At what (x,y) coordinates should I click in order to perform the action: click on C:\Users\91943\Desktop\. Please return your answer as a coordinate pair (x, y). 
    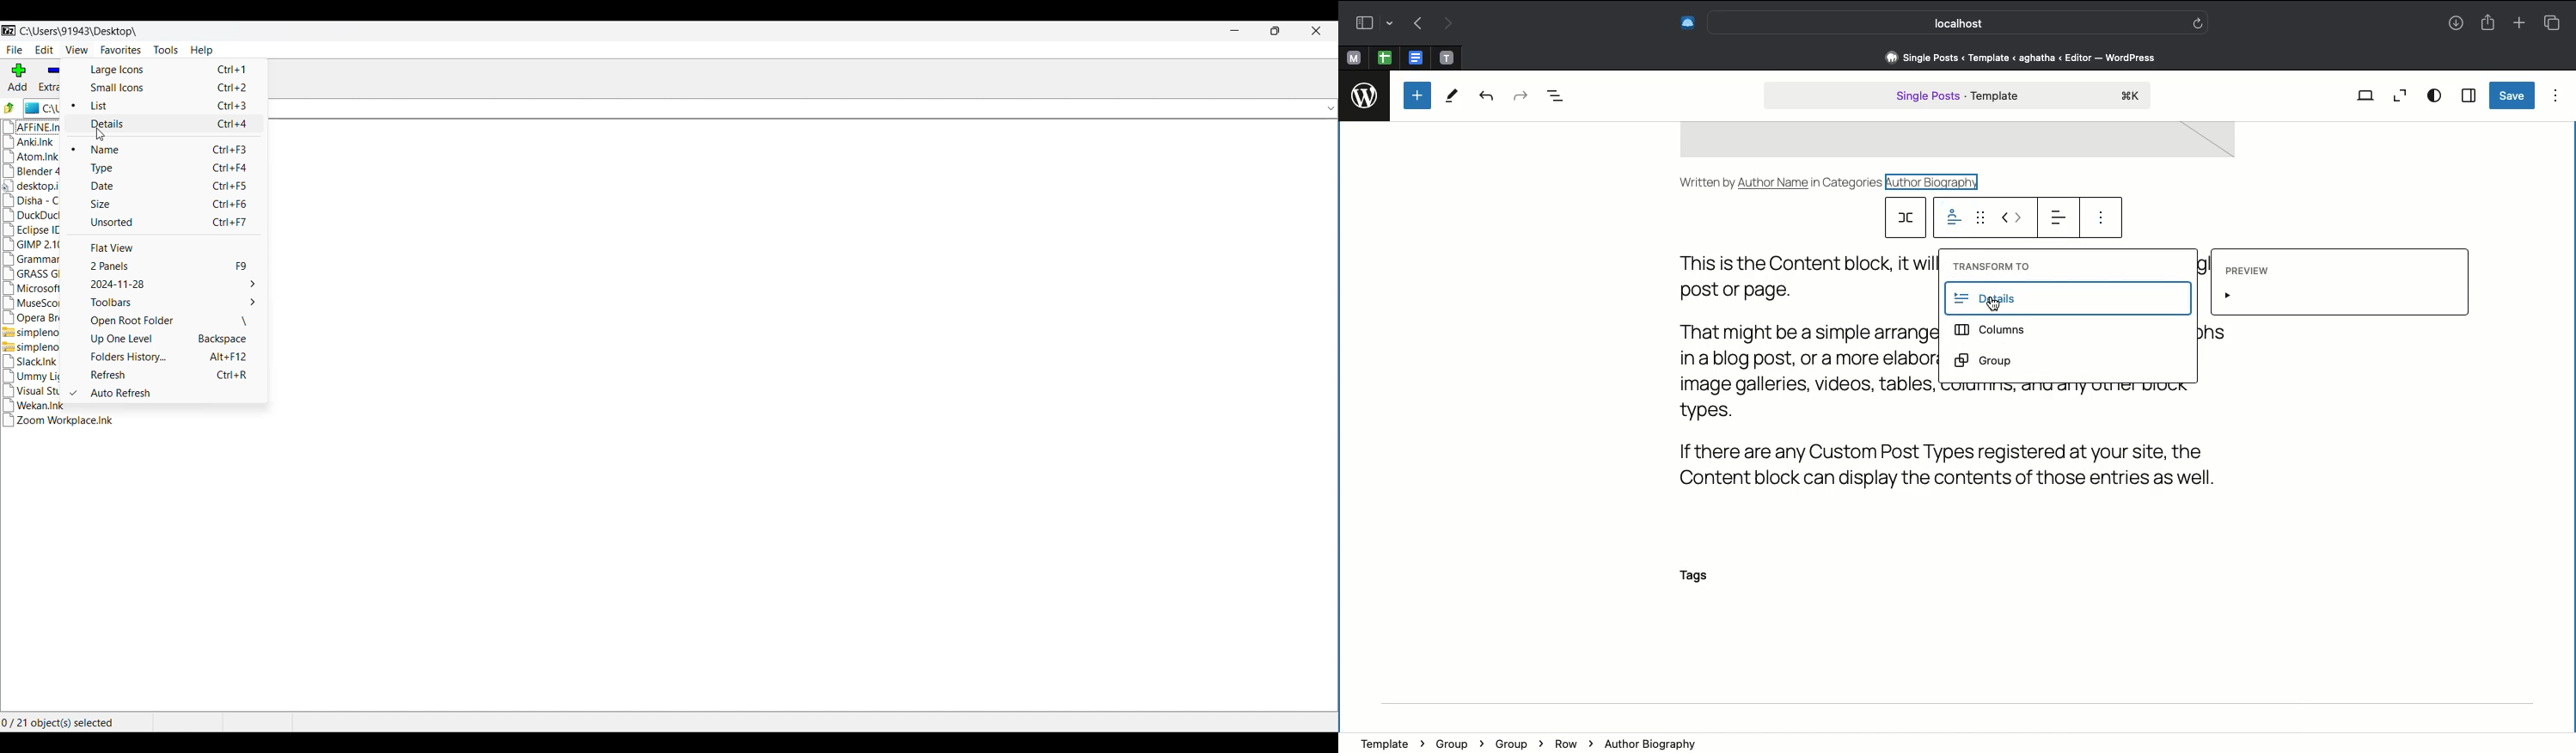
    Looking at the image, I should click on (81, 32).